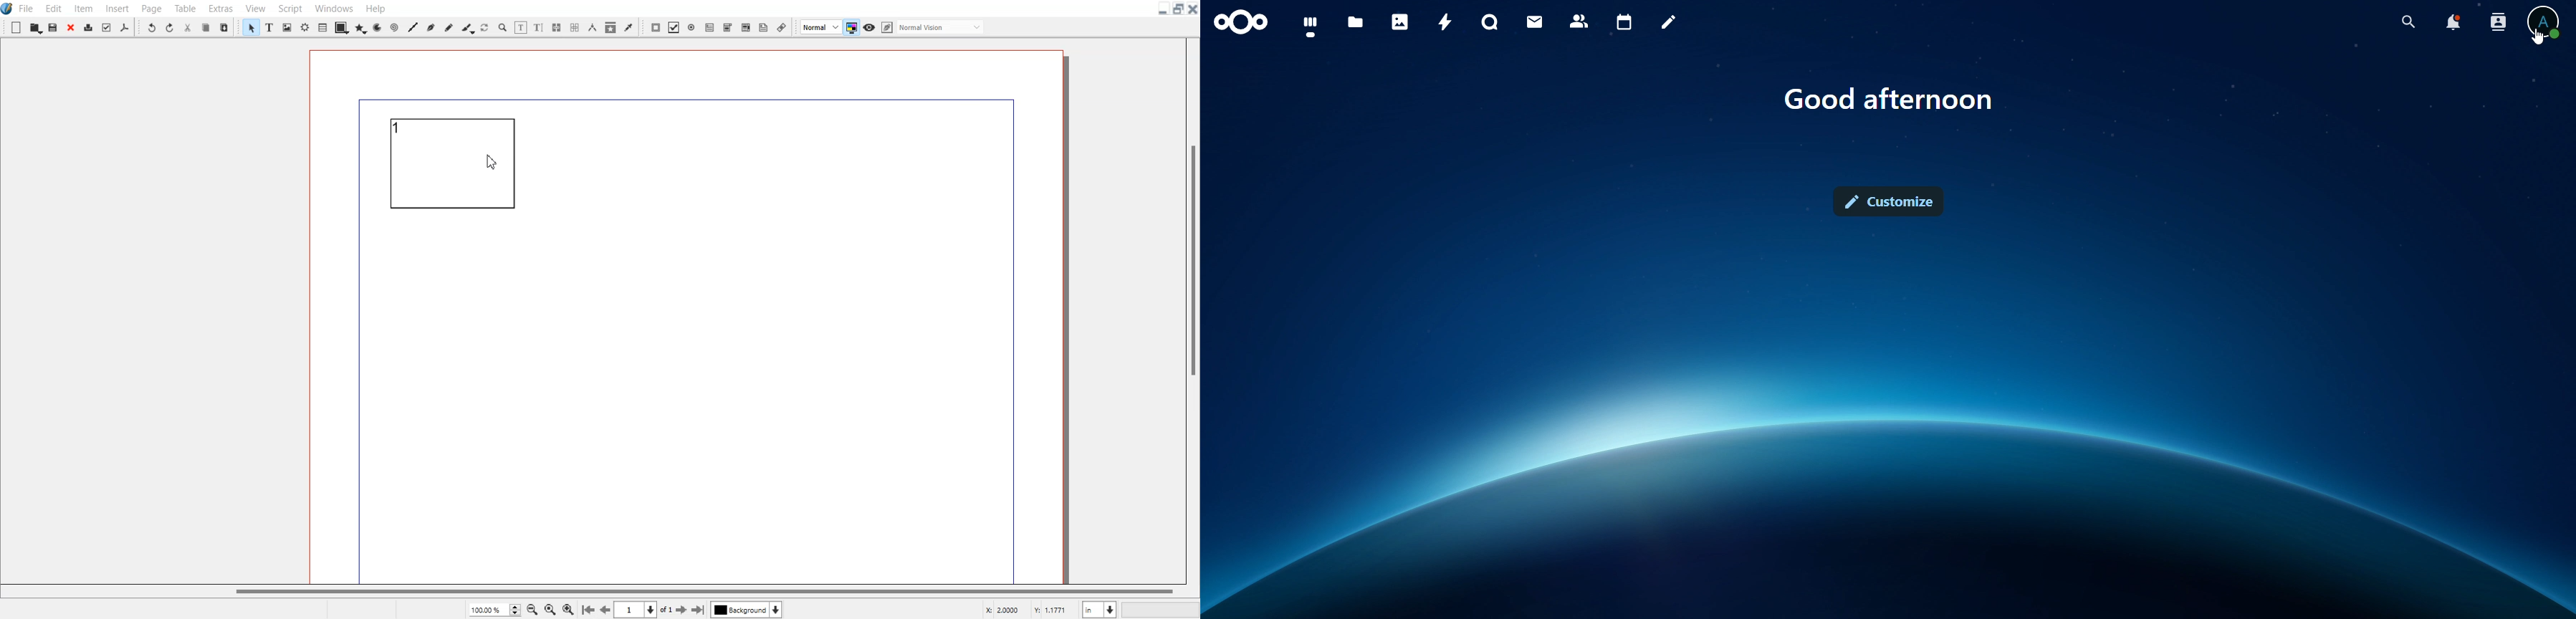 The image size is (2576, 644). I want to click on Cursor, so click(2544, 39).